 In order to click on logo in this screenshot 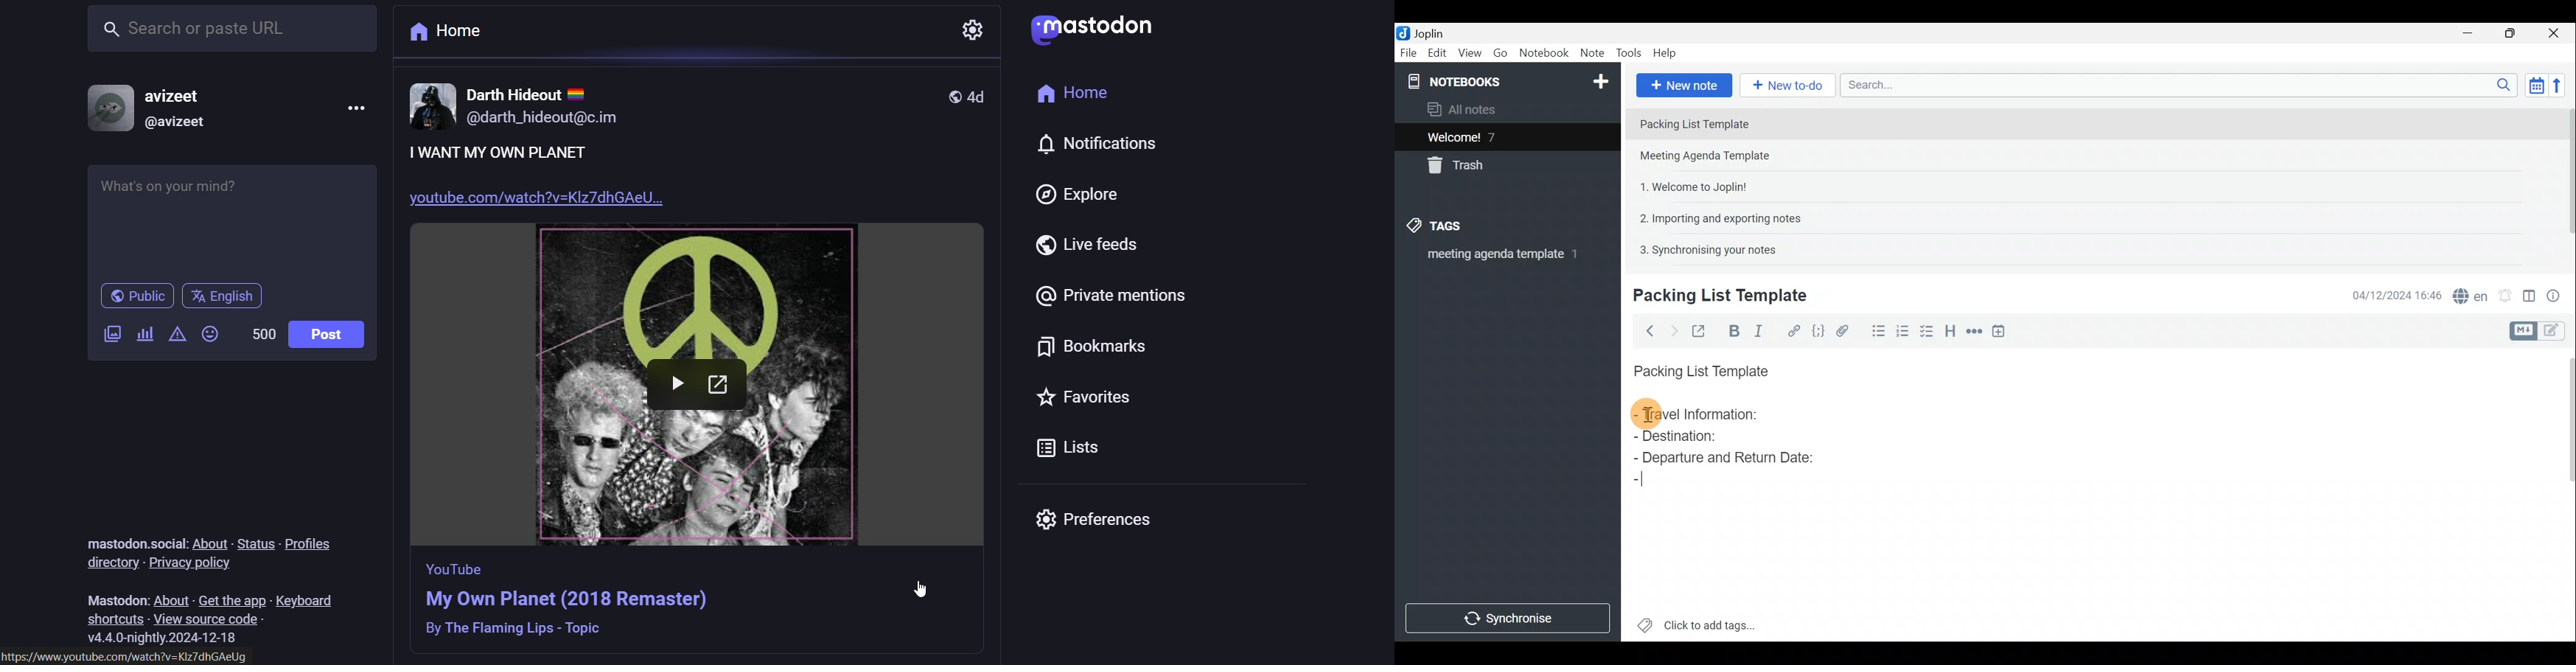, I will do `click(1098, 27)`.